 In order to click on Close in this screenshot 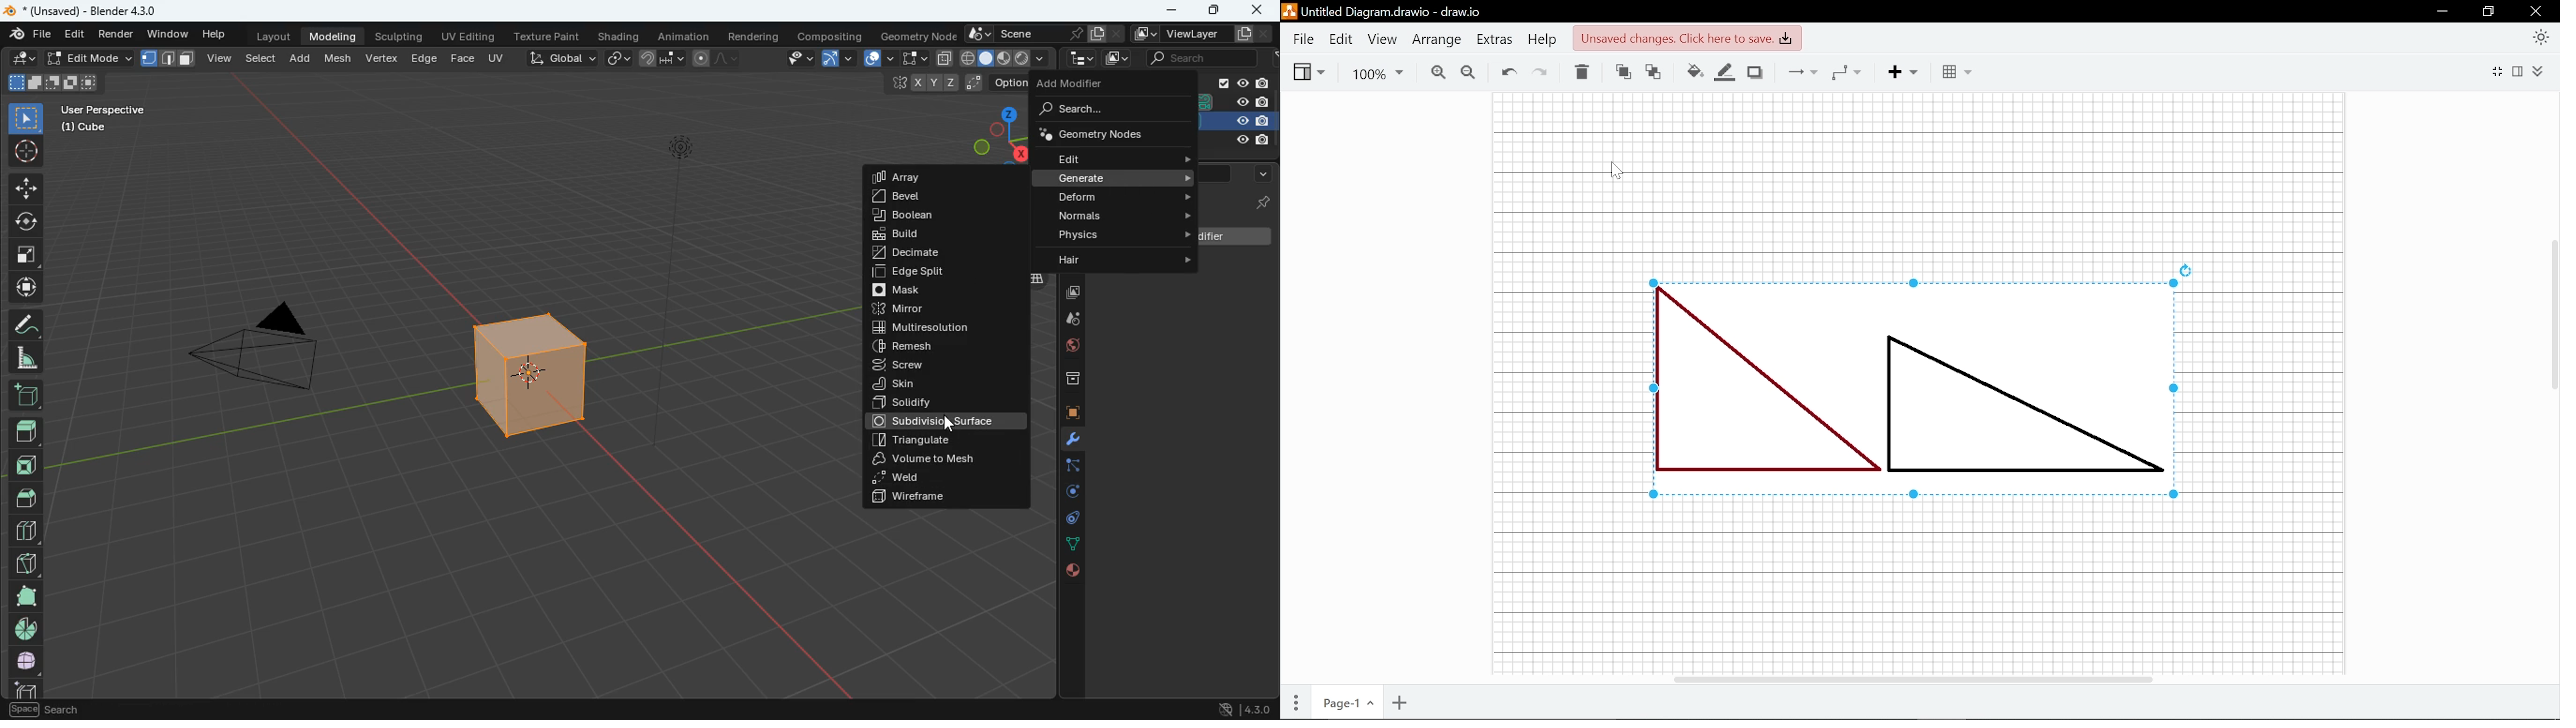, I will do `click(2535, 11)`.